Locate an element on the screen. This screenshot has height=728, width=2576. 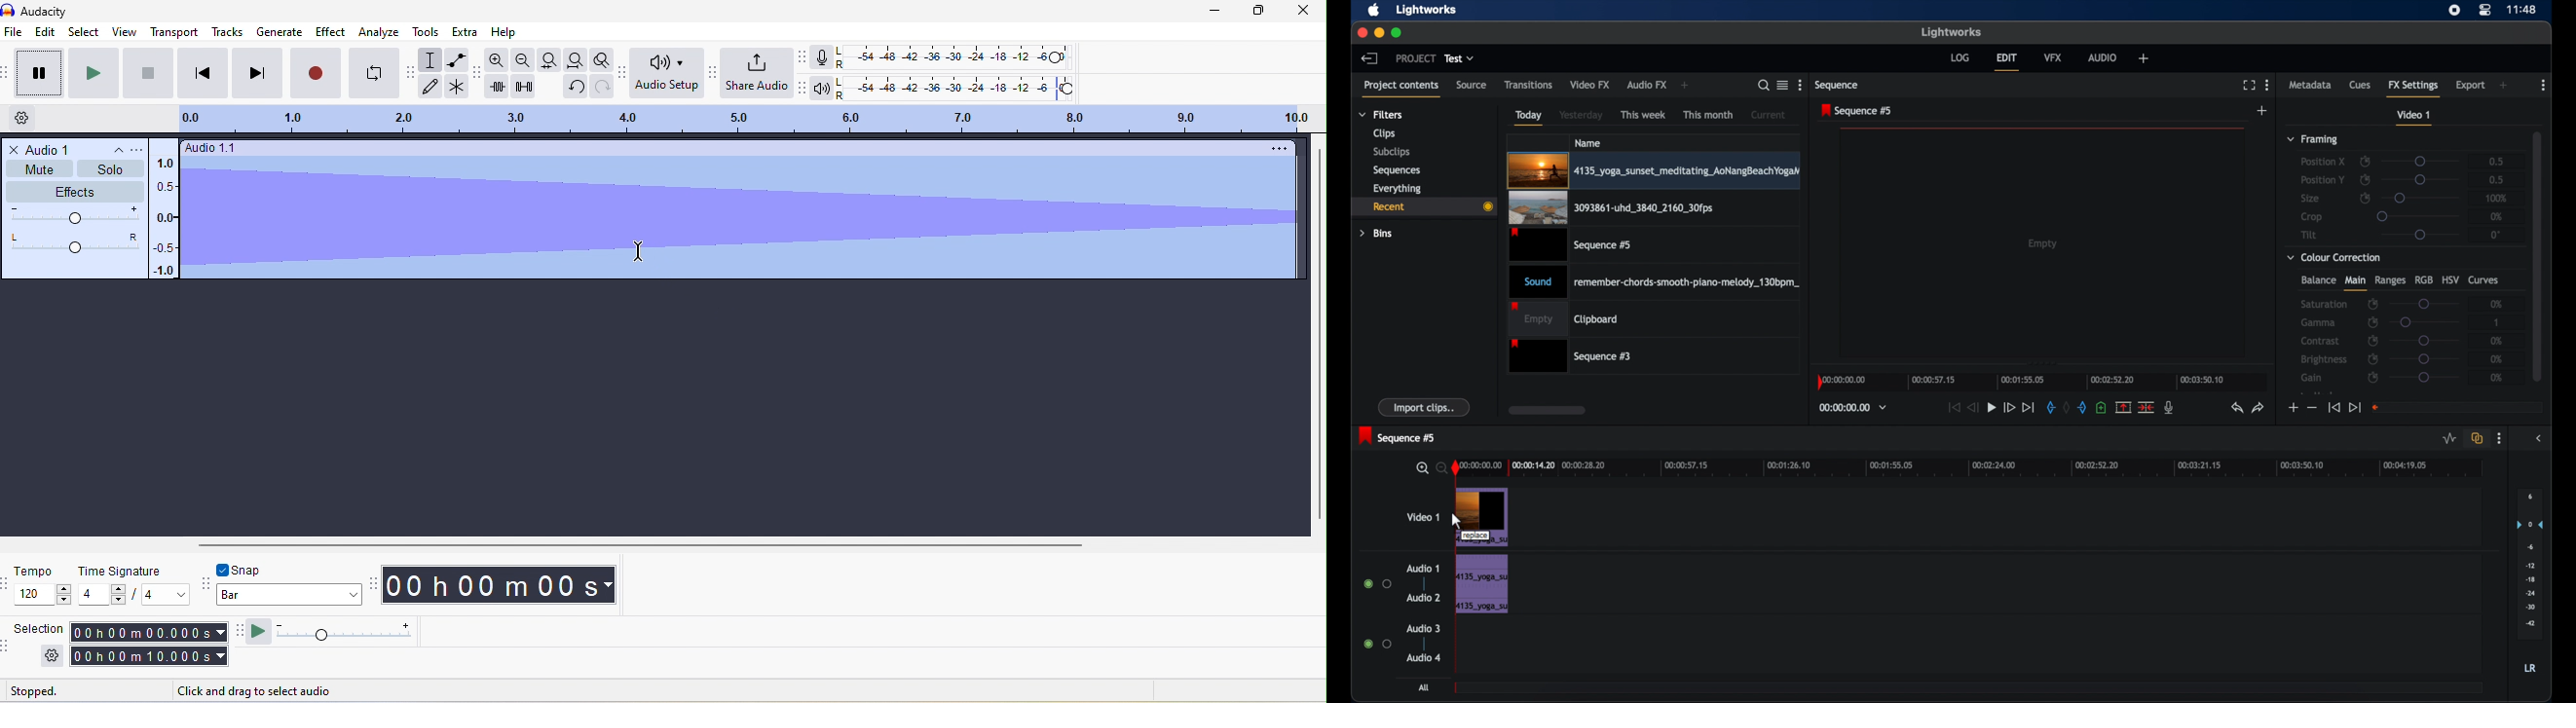
audacity selection toolbar is located at coordinates (9, 645).